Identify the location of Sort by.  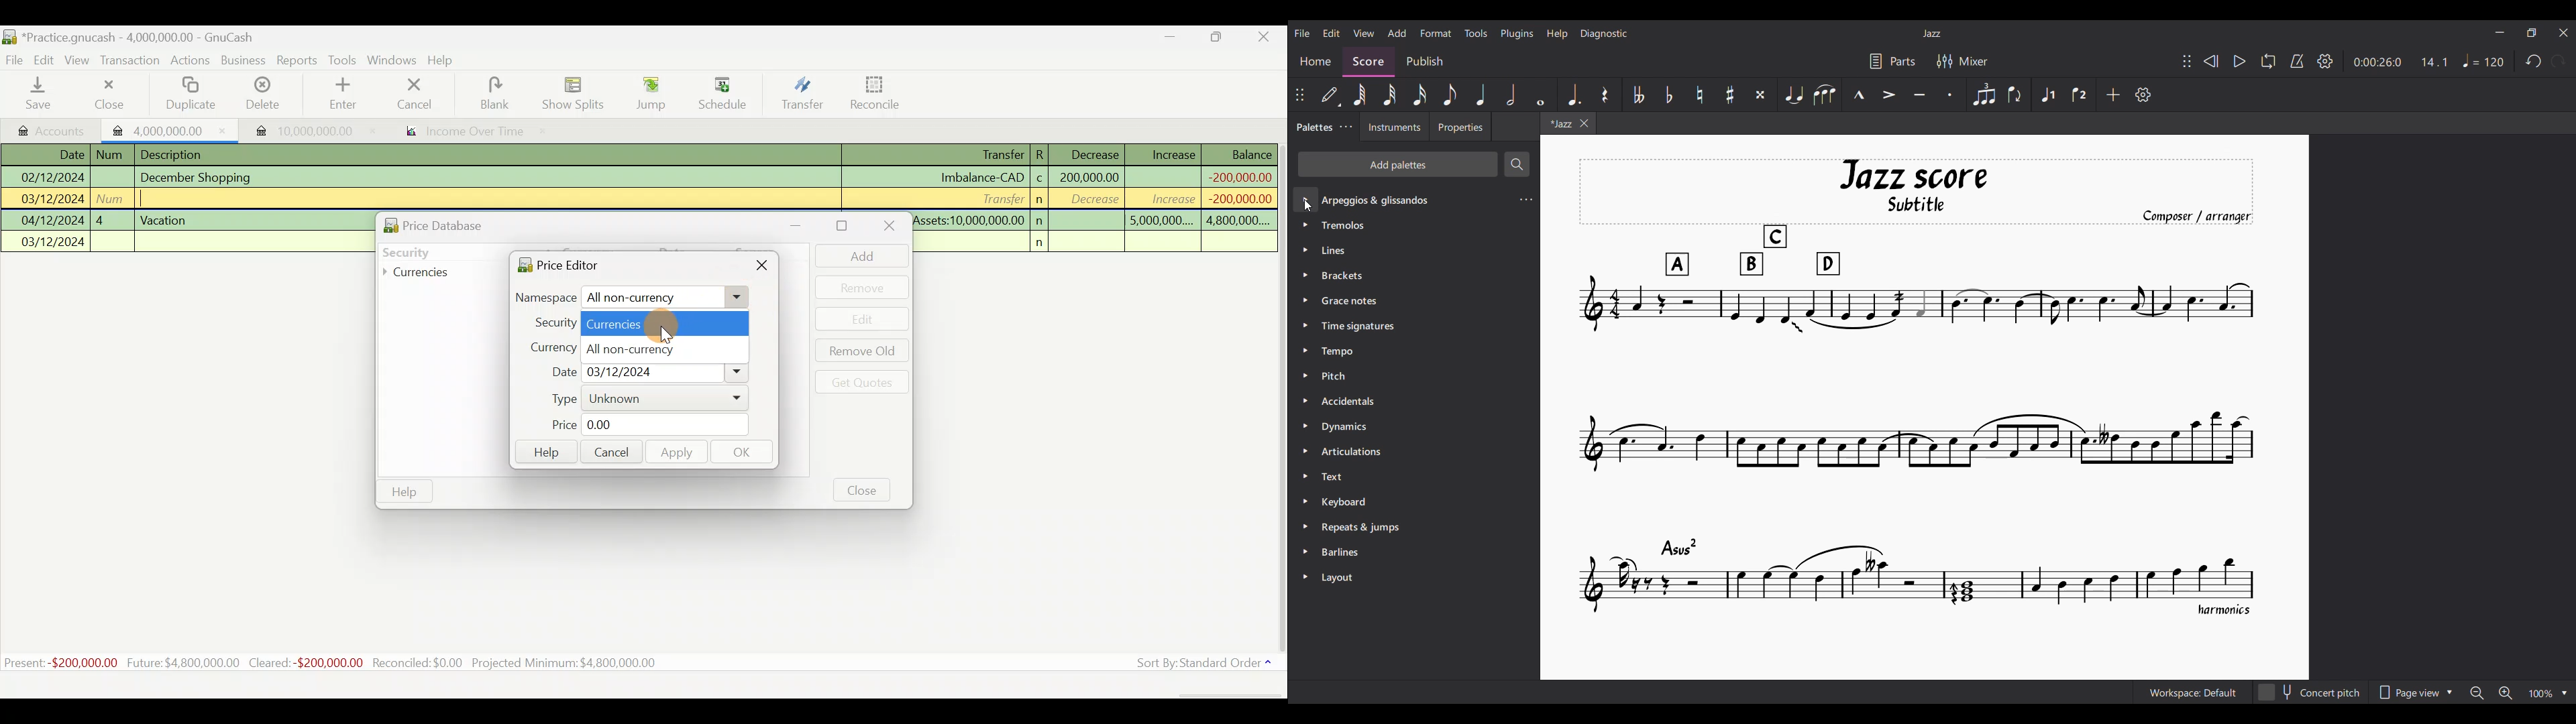
(1197, 664).